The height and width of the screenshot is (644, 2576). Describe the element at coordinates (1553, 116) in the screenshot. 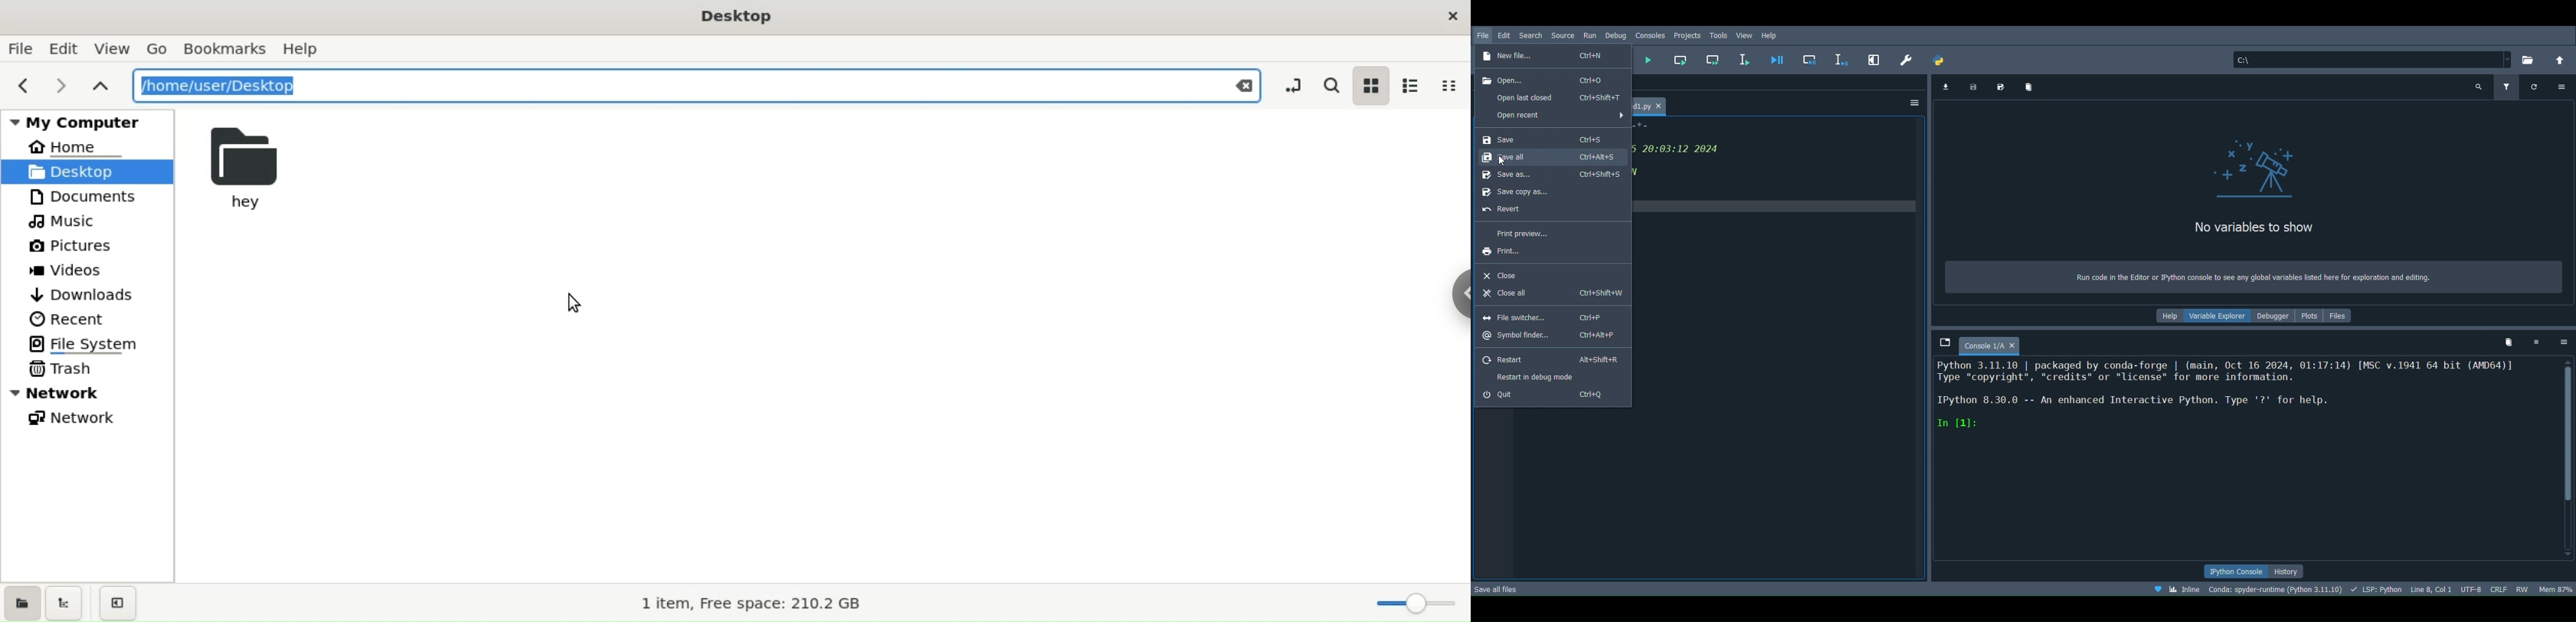

I see `Open recent` at that location.